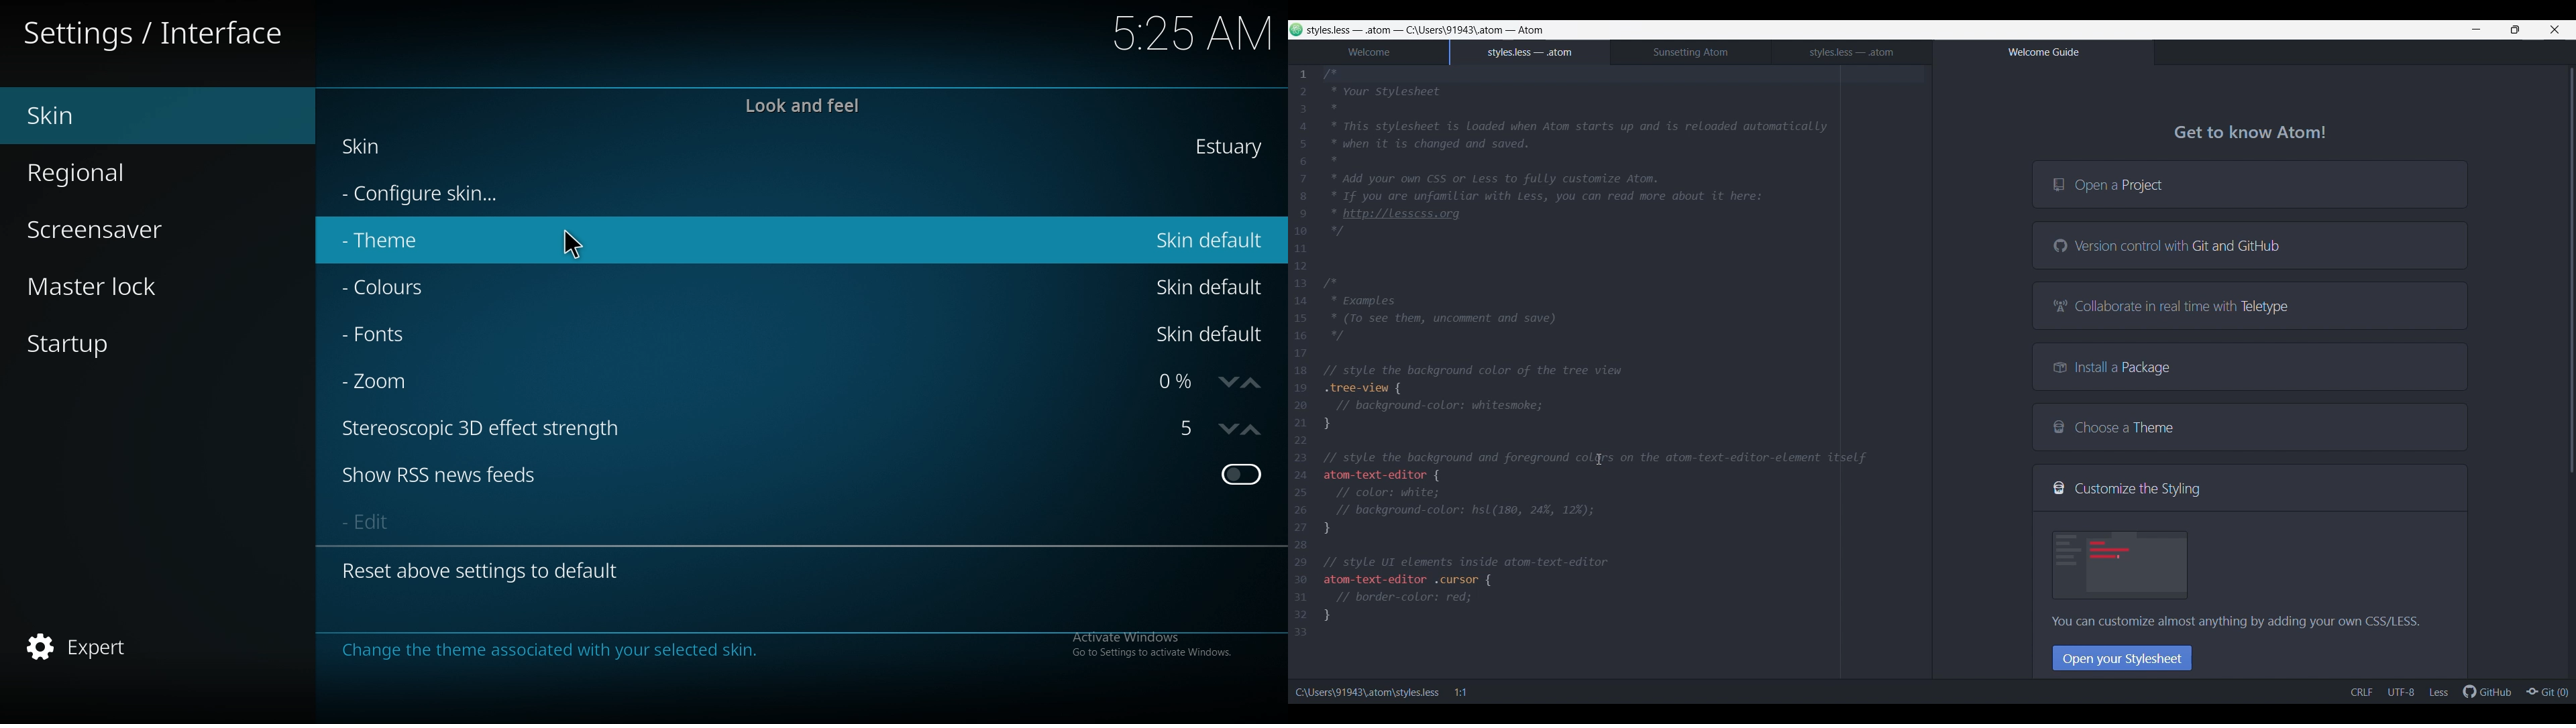  Describe the element at coordinates (2250, 366) in the screenshot. I see `Install a Package` at that location.